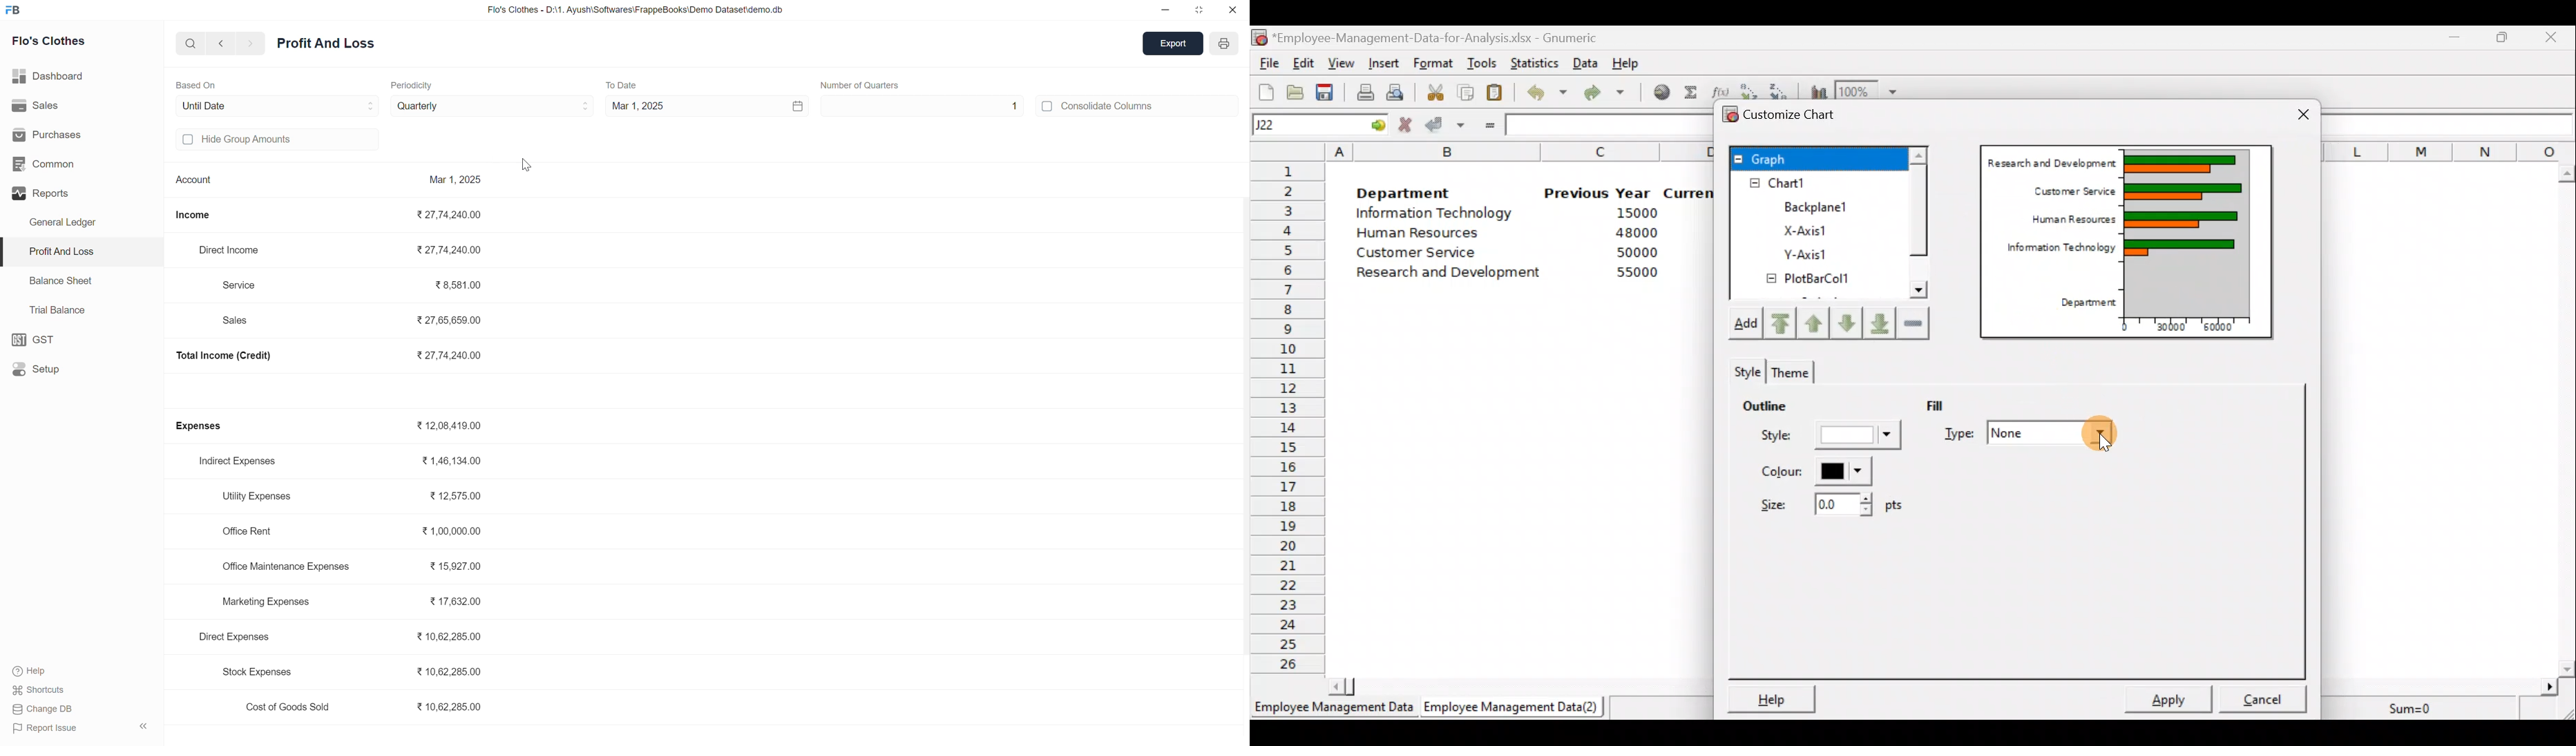 The height and width of the screenshot is (756, 2576). Describe the element at coordinates (220, 45) in the screenshot. I see `back` at that location.